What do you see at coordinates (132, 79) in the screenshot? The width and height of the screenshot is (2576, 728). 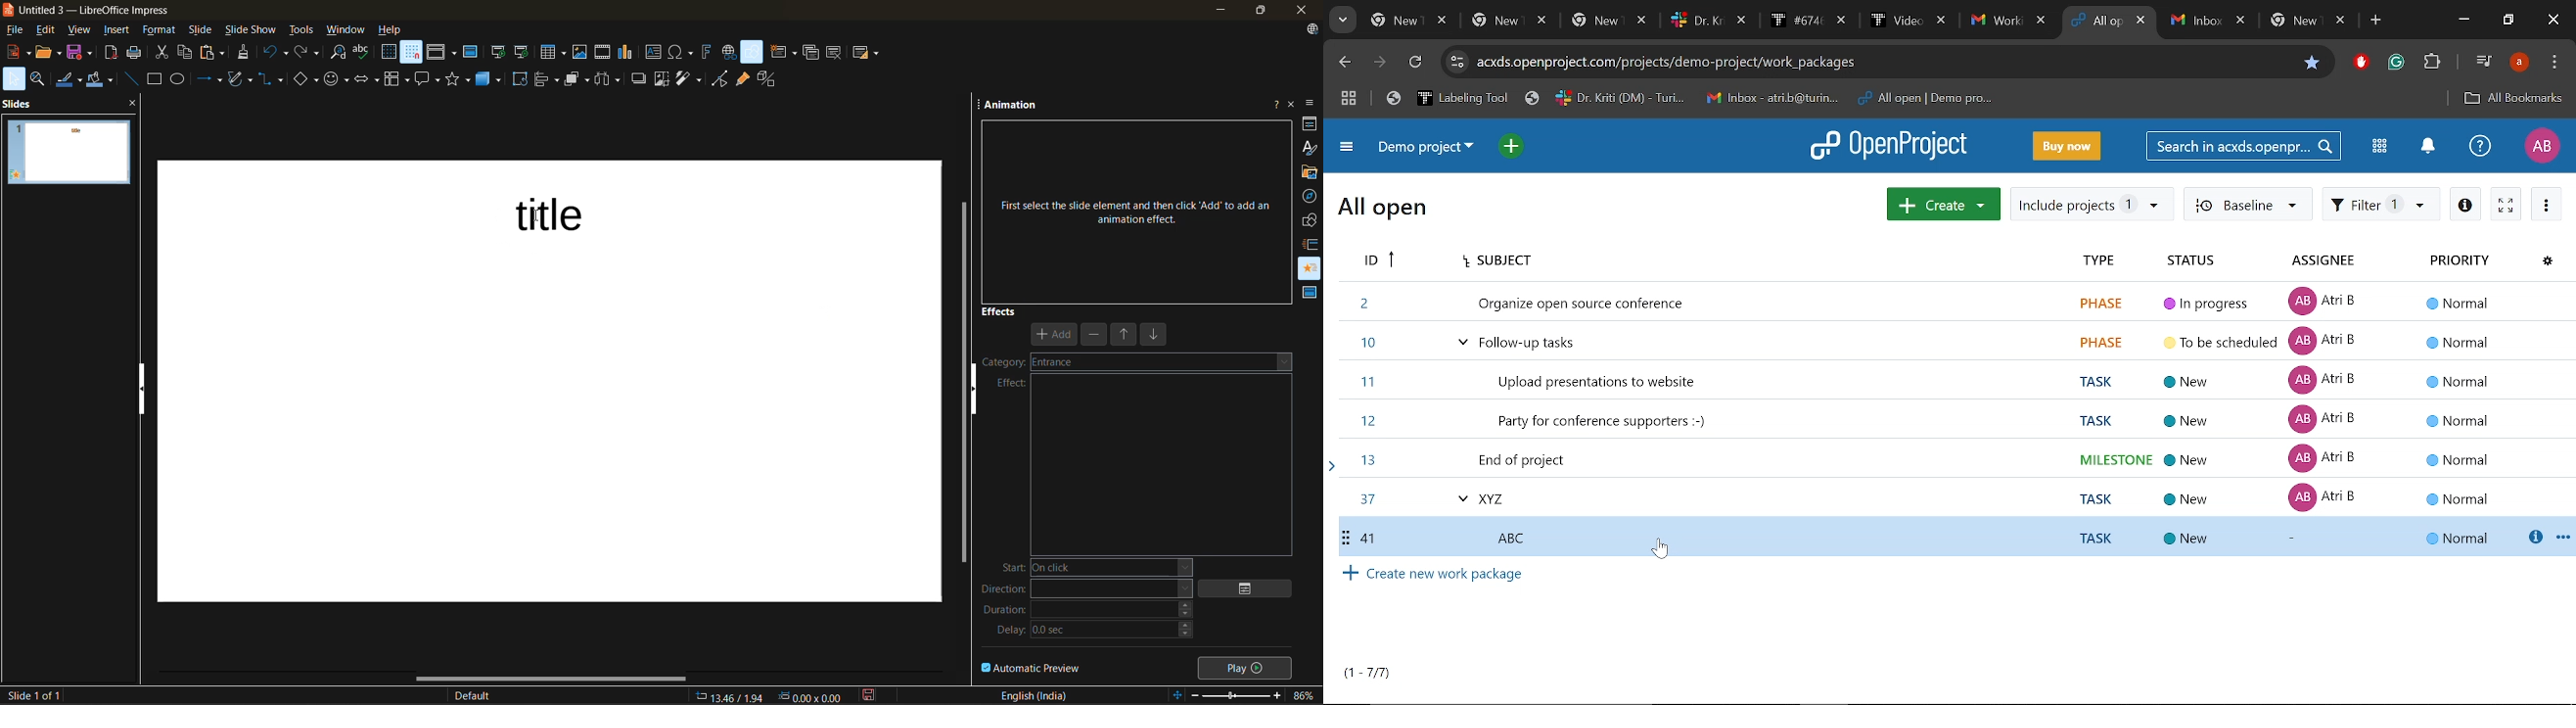 I see `insert line` at bounding box center [132, 79].